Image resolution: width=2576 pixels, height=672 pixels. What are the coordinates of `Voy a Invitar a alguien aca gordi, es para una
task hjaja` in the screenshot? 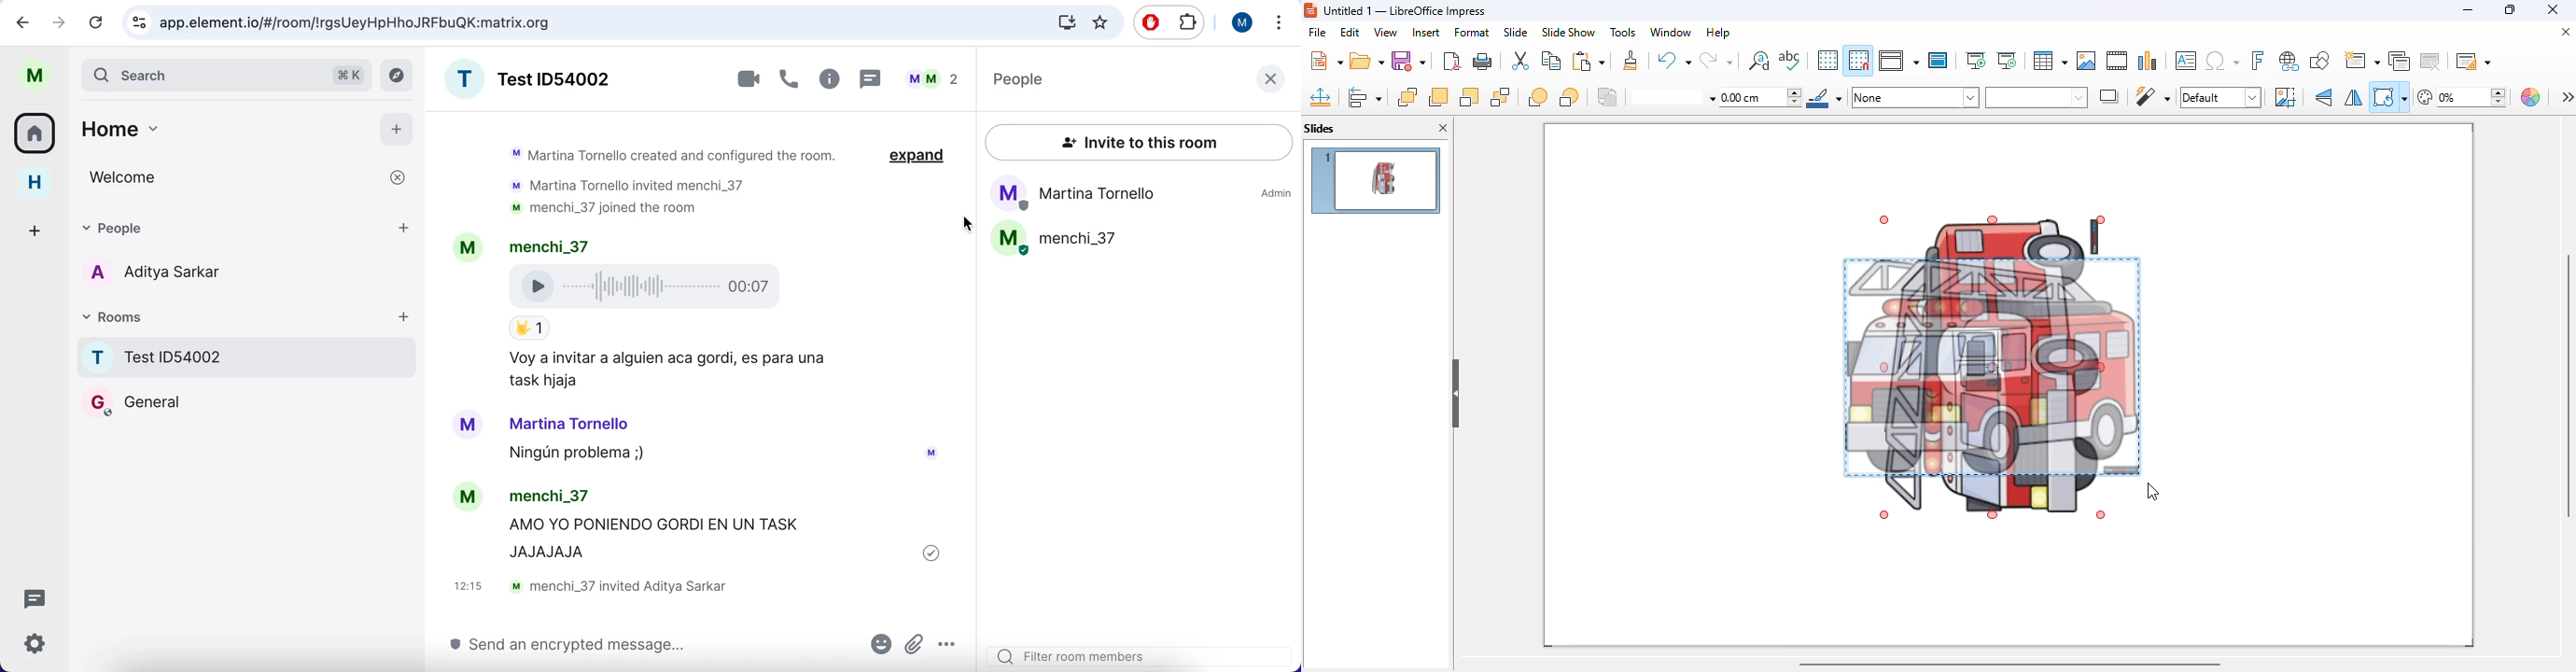 It's located at (674, 369).